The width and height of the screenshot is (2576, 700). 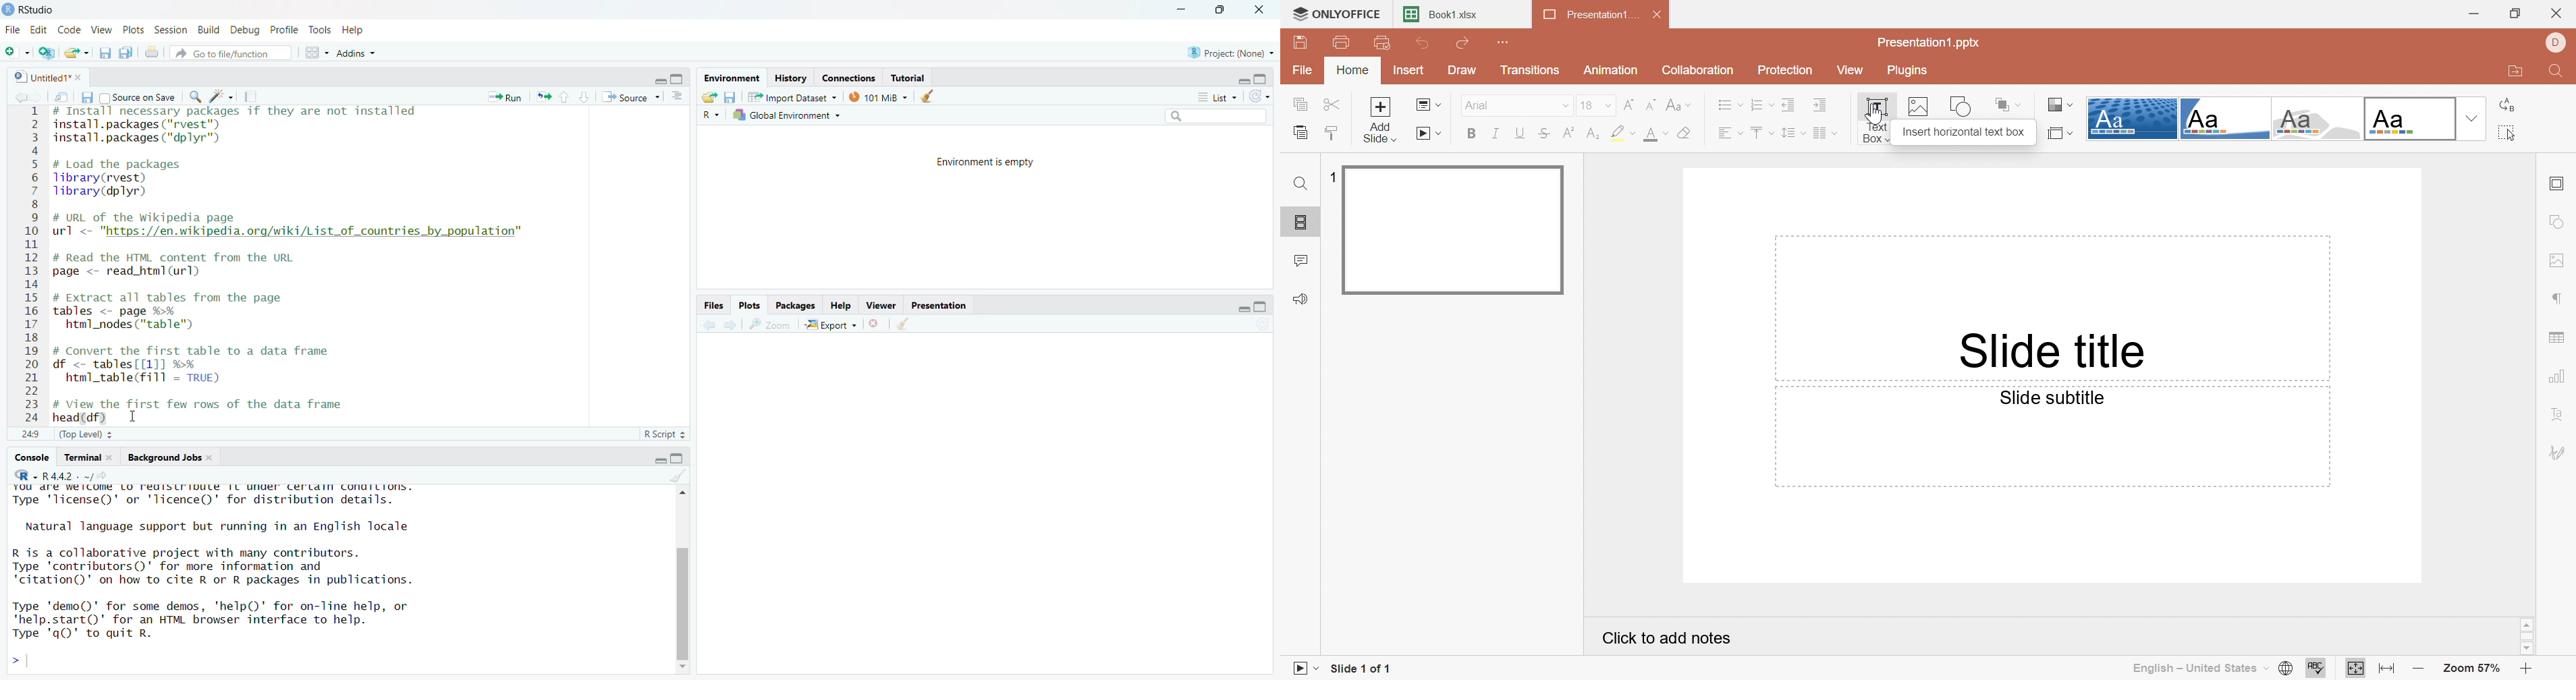 What do you see at coordinates (2560, 221) in the screenshot?
I see `Shape settings` at bounding box center [2560, 221].